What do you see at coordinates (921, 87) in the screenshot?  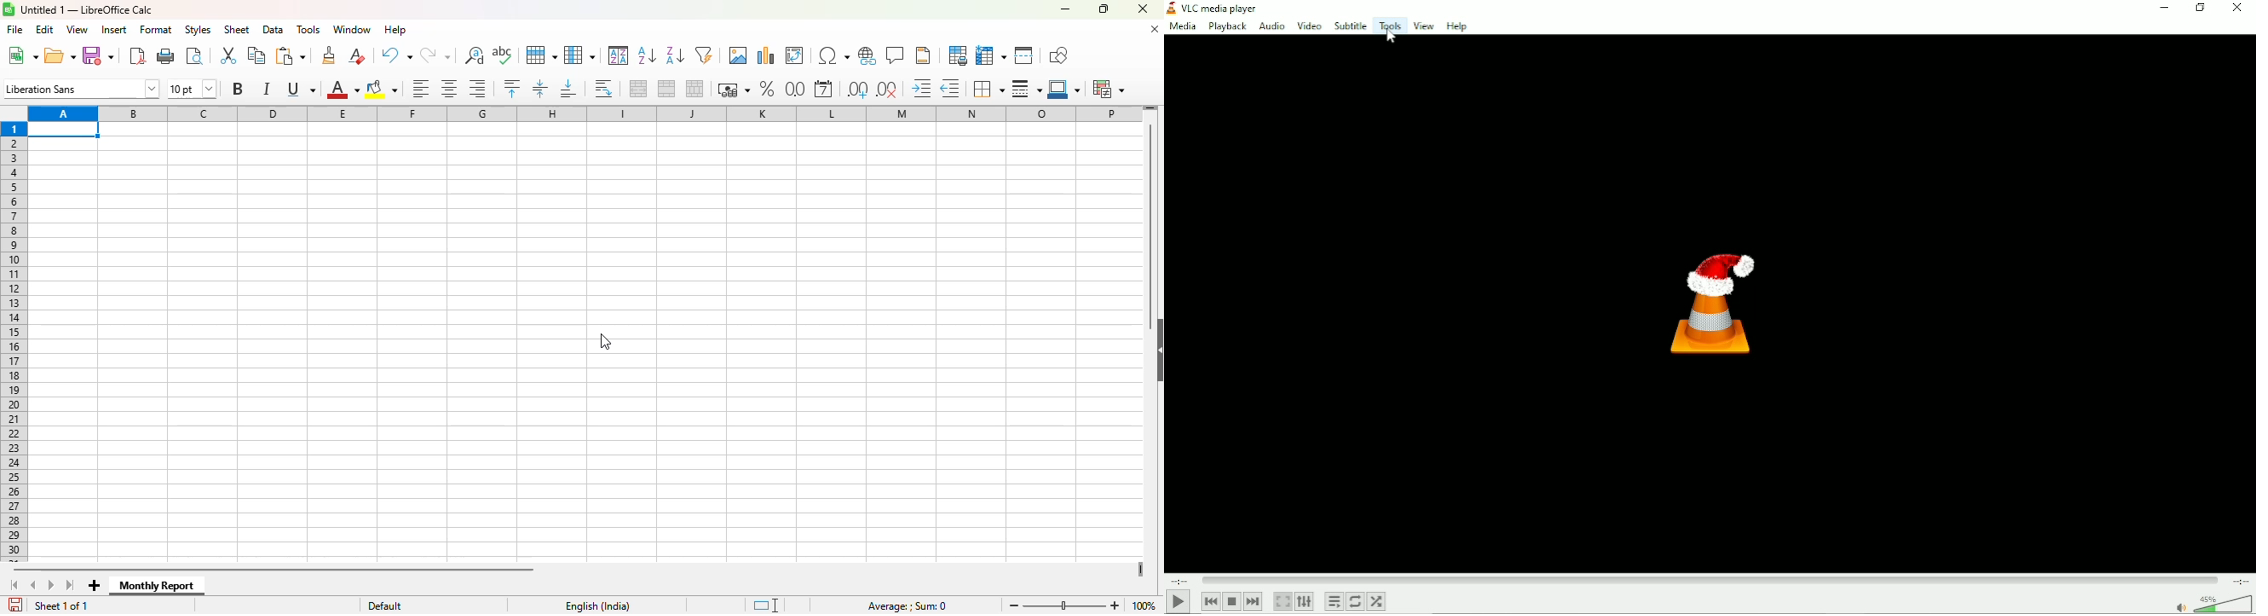 I see `increase indent` at bounding box center [921, 87].